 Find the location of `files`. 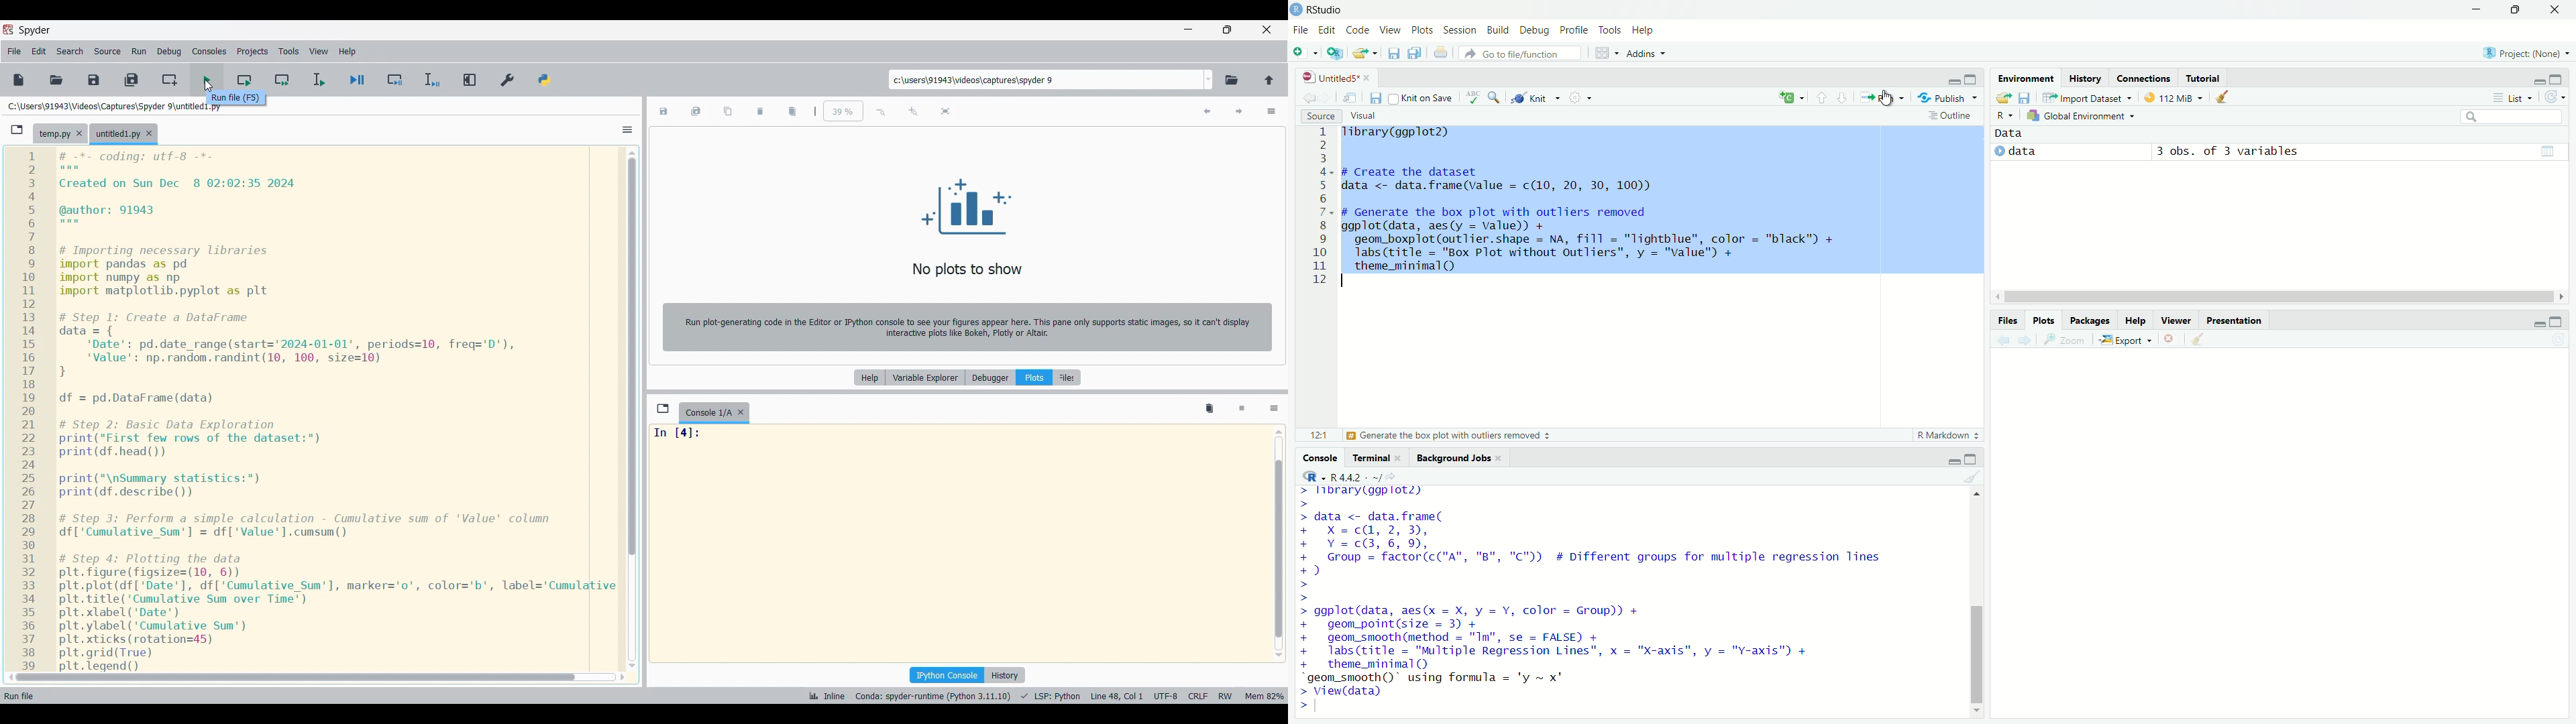

files is located at coordinates (1373, 99).